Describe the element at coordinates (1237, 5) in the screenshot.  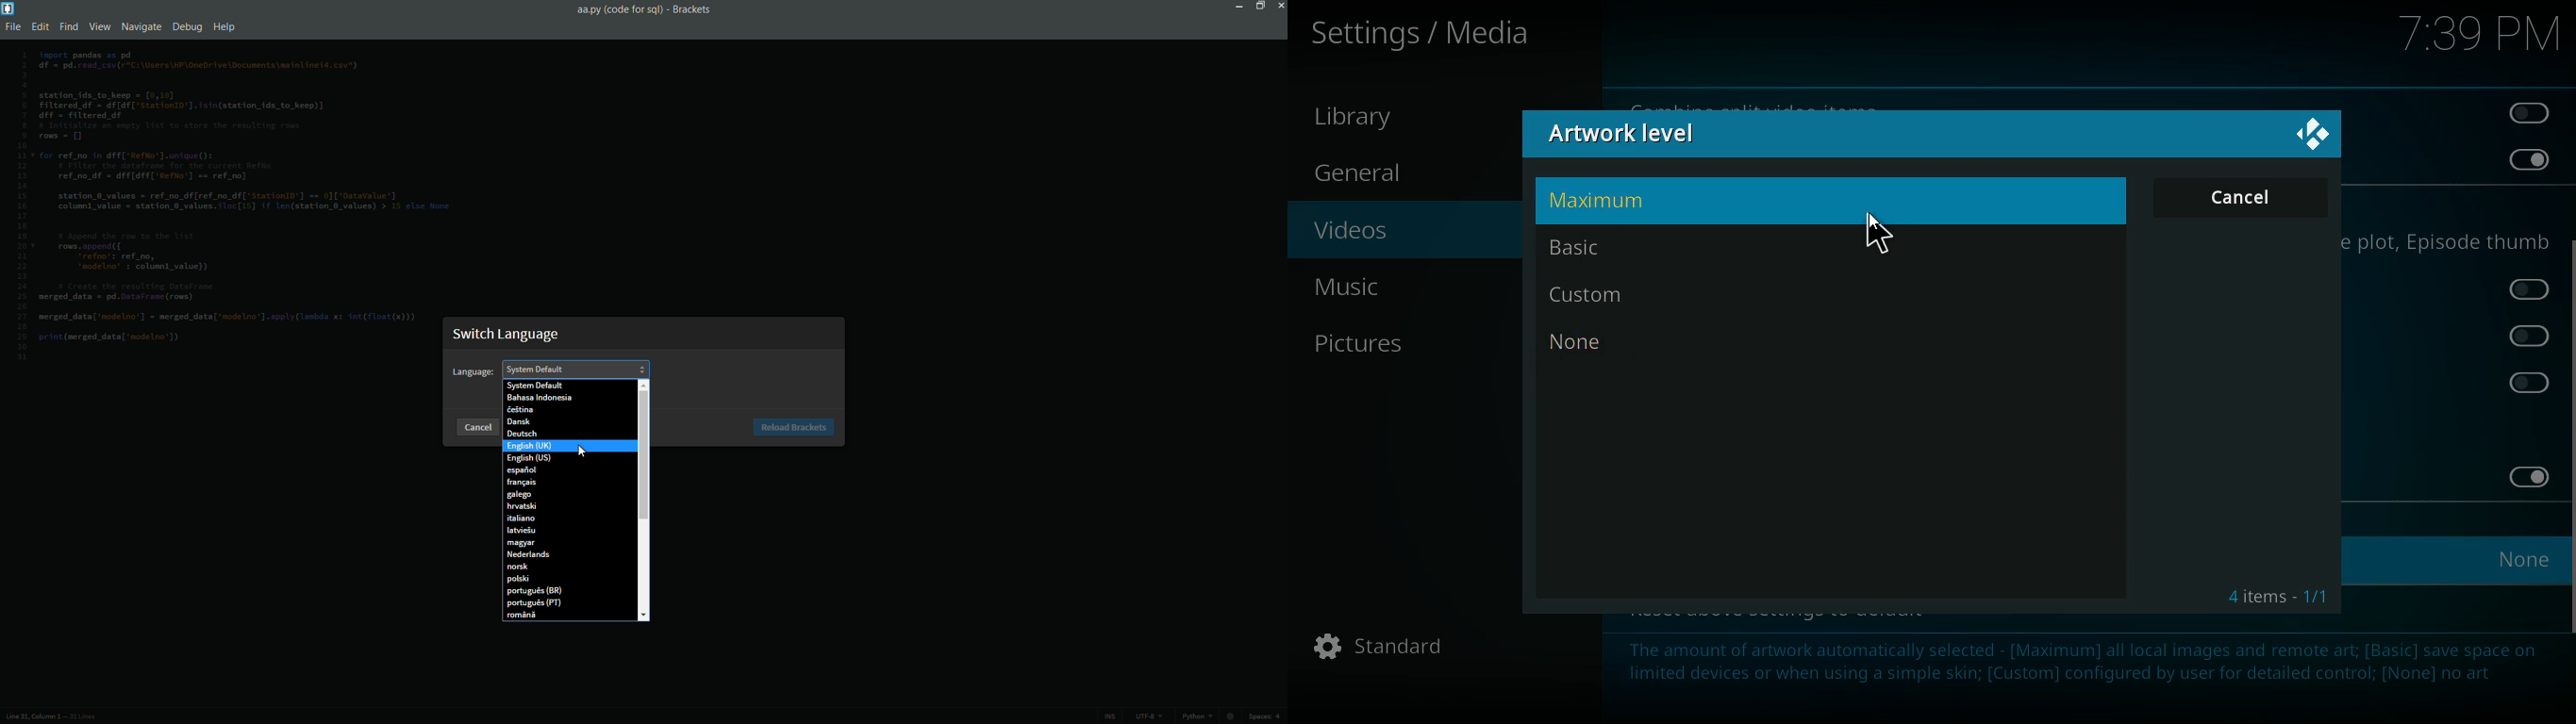
I see `minimize` at that location.